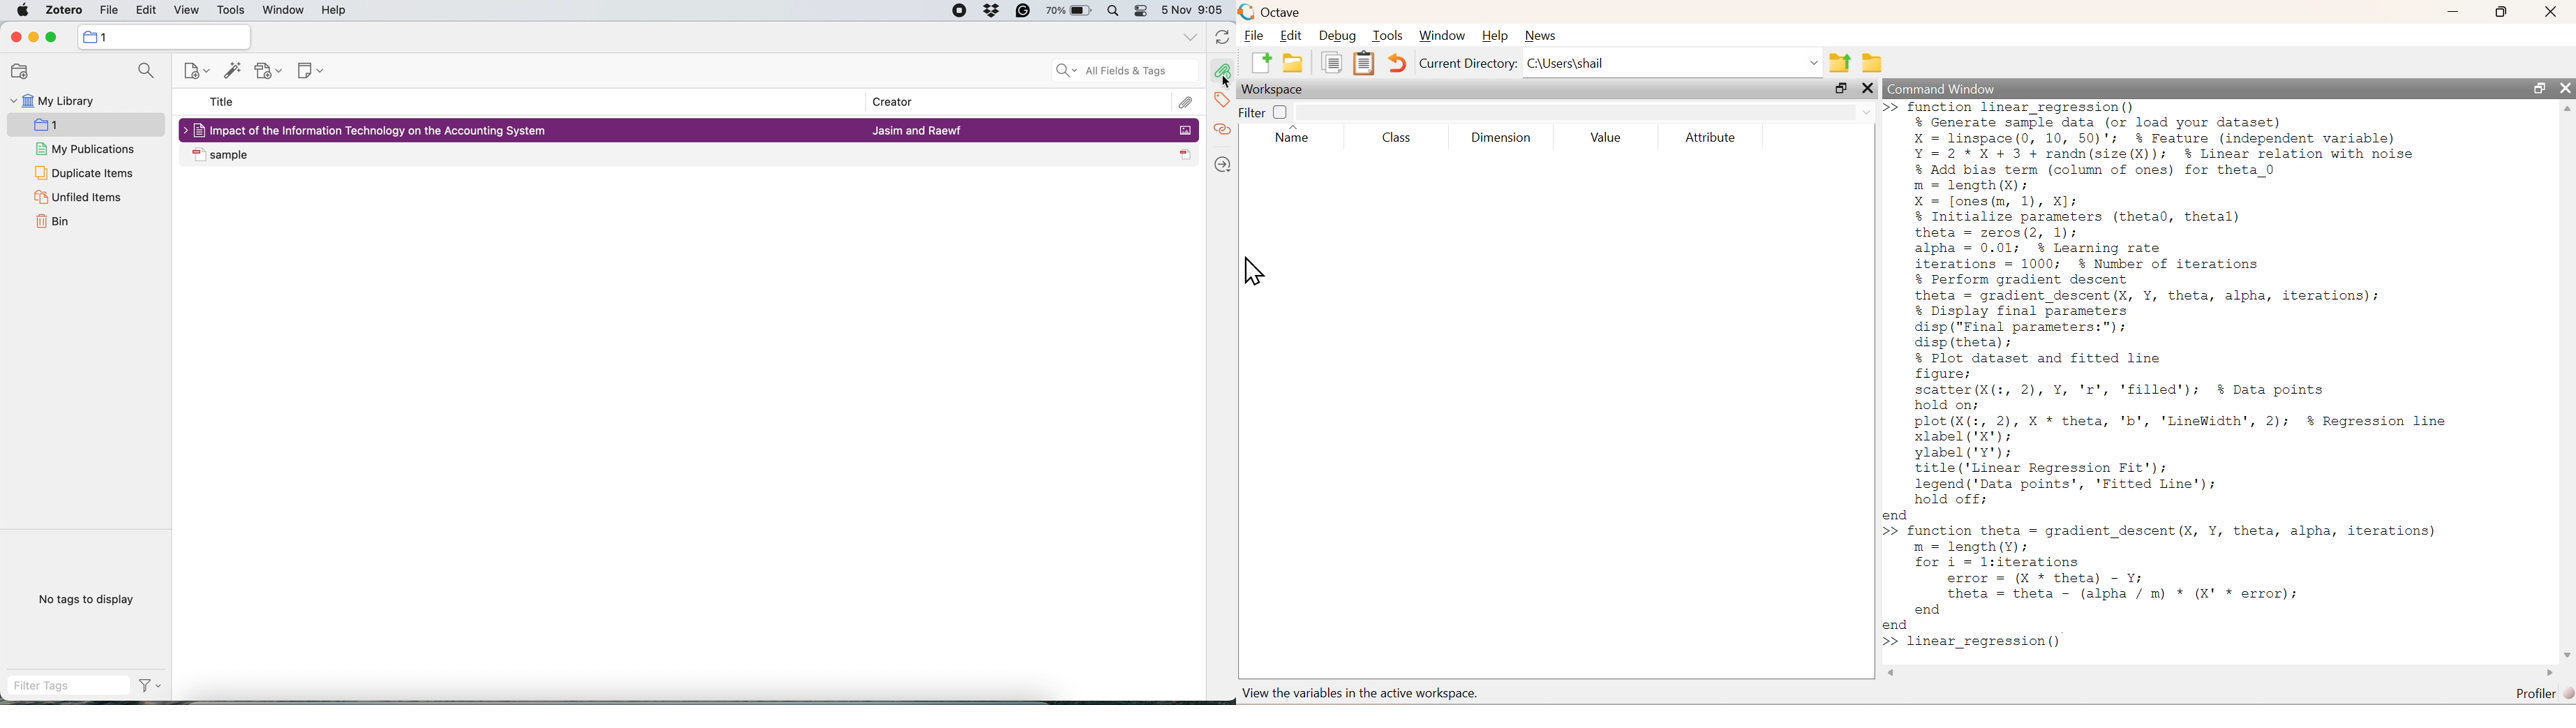  Describe the element at coordinates (1219, 83) in the screenshot. I see `cursor` at that location.